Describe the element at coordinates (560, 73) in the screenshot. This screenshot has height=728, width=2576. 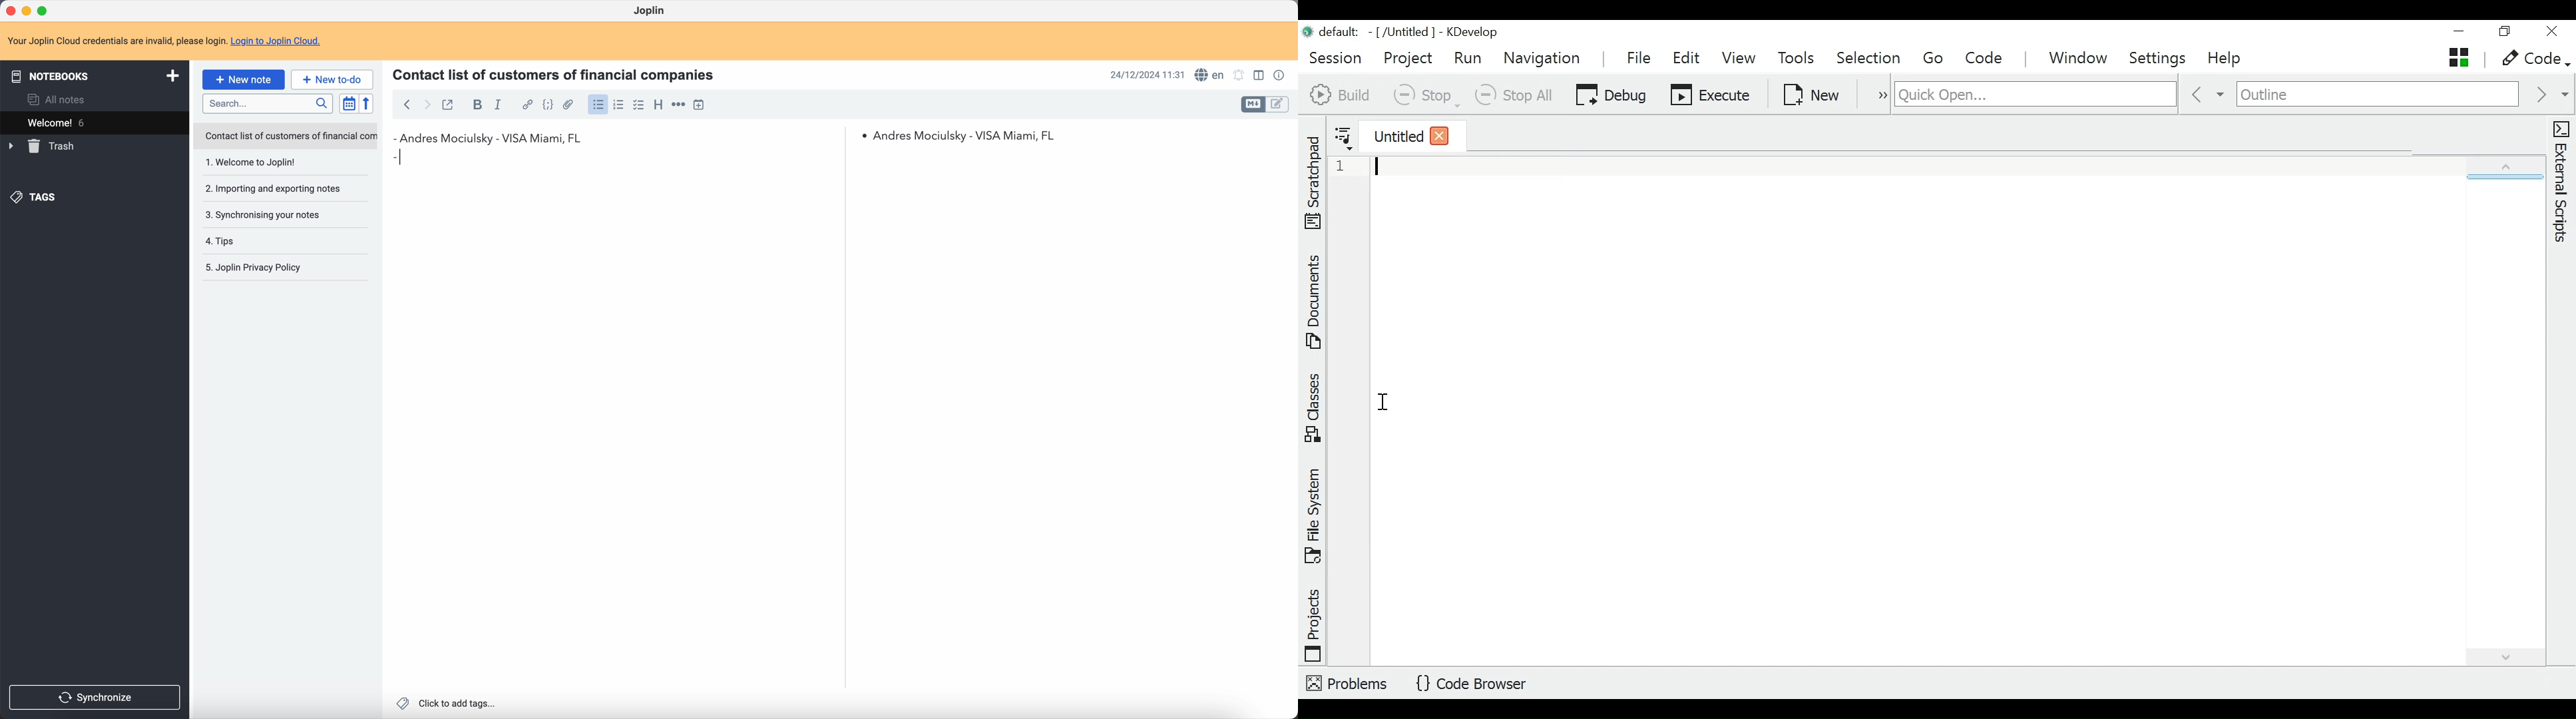
I see `Contact list of customers of financial companies` at that location.